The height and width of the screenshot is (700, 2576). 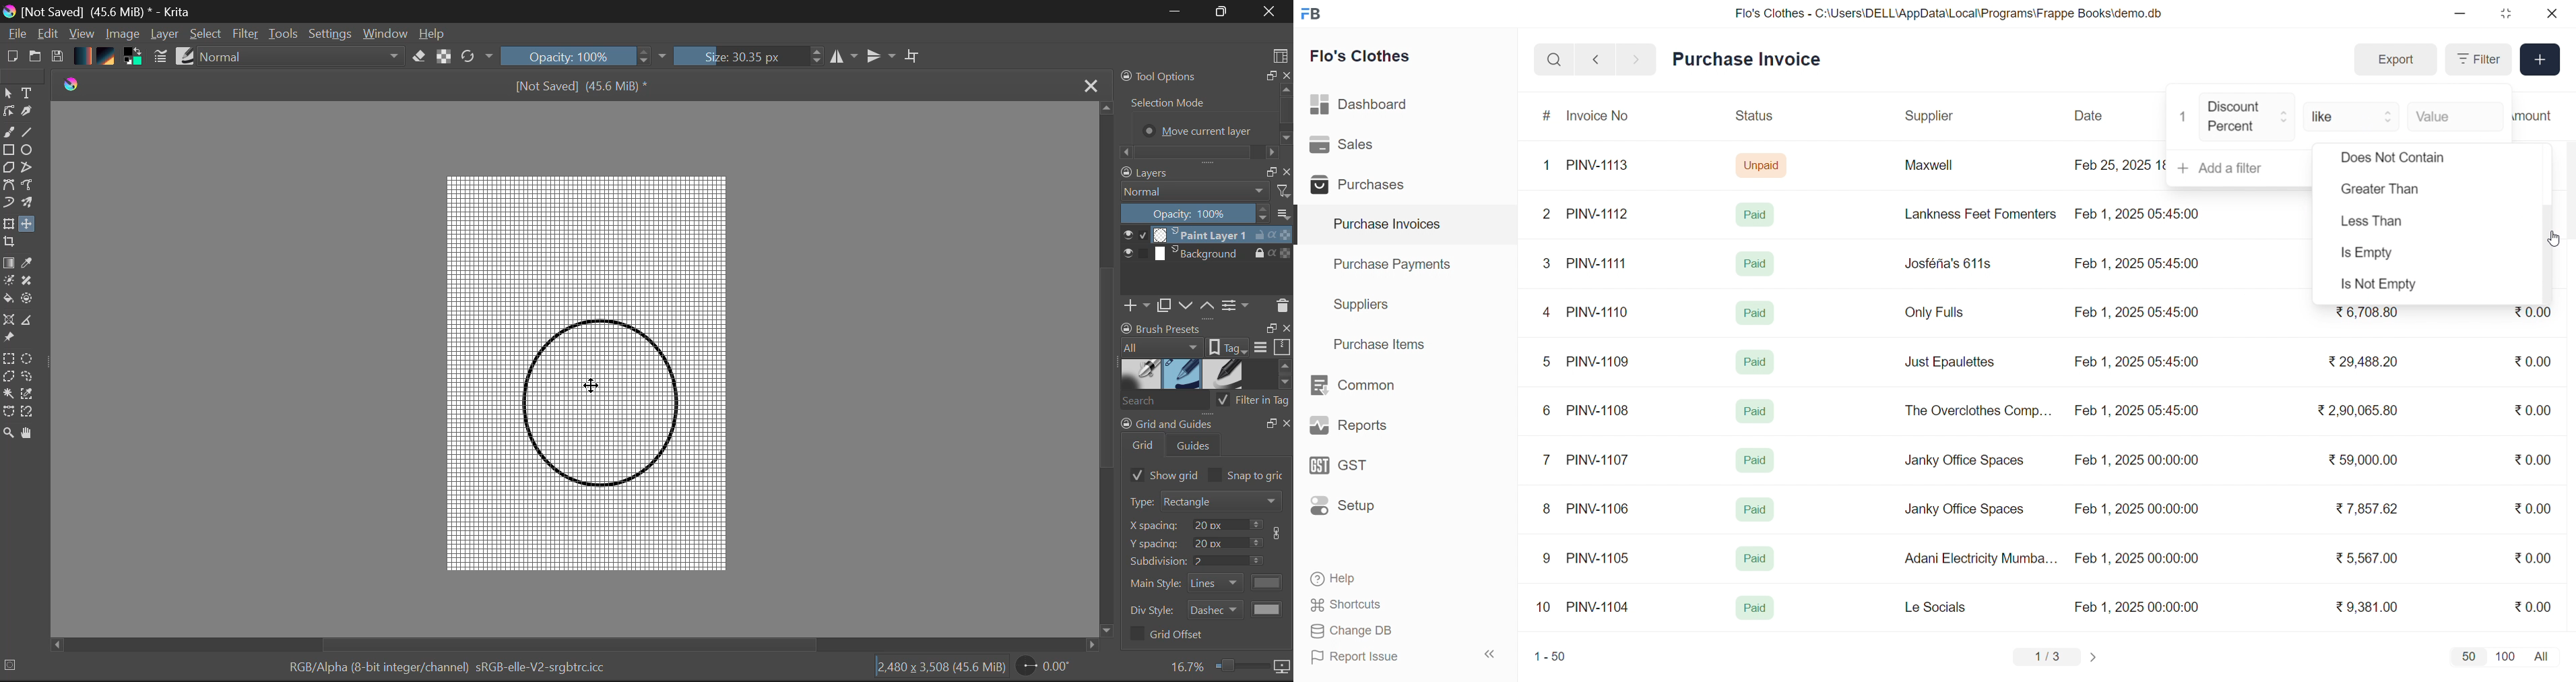 I want to click on Feb 1, 2025 00:00:00, so click(x=2135, y=507).